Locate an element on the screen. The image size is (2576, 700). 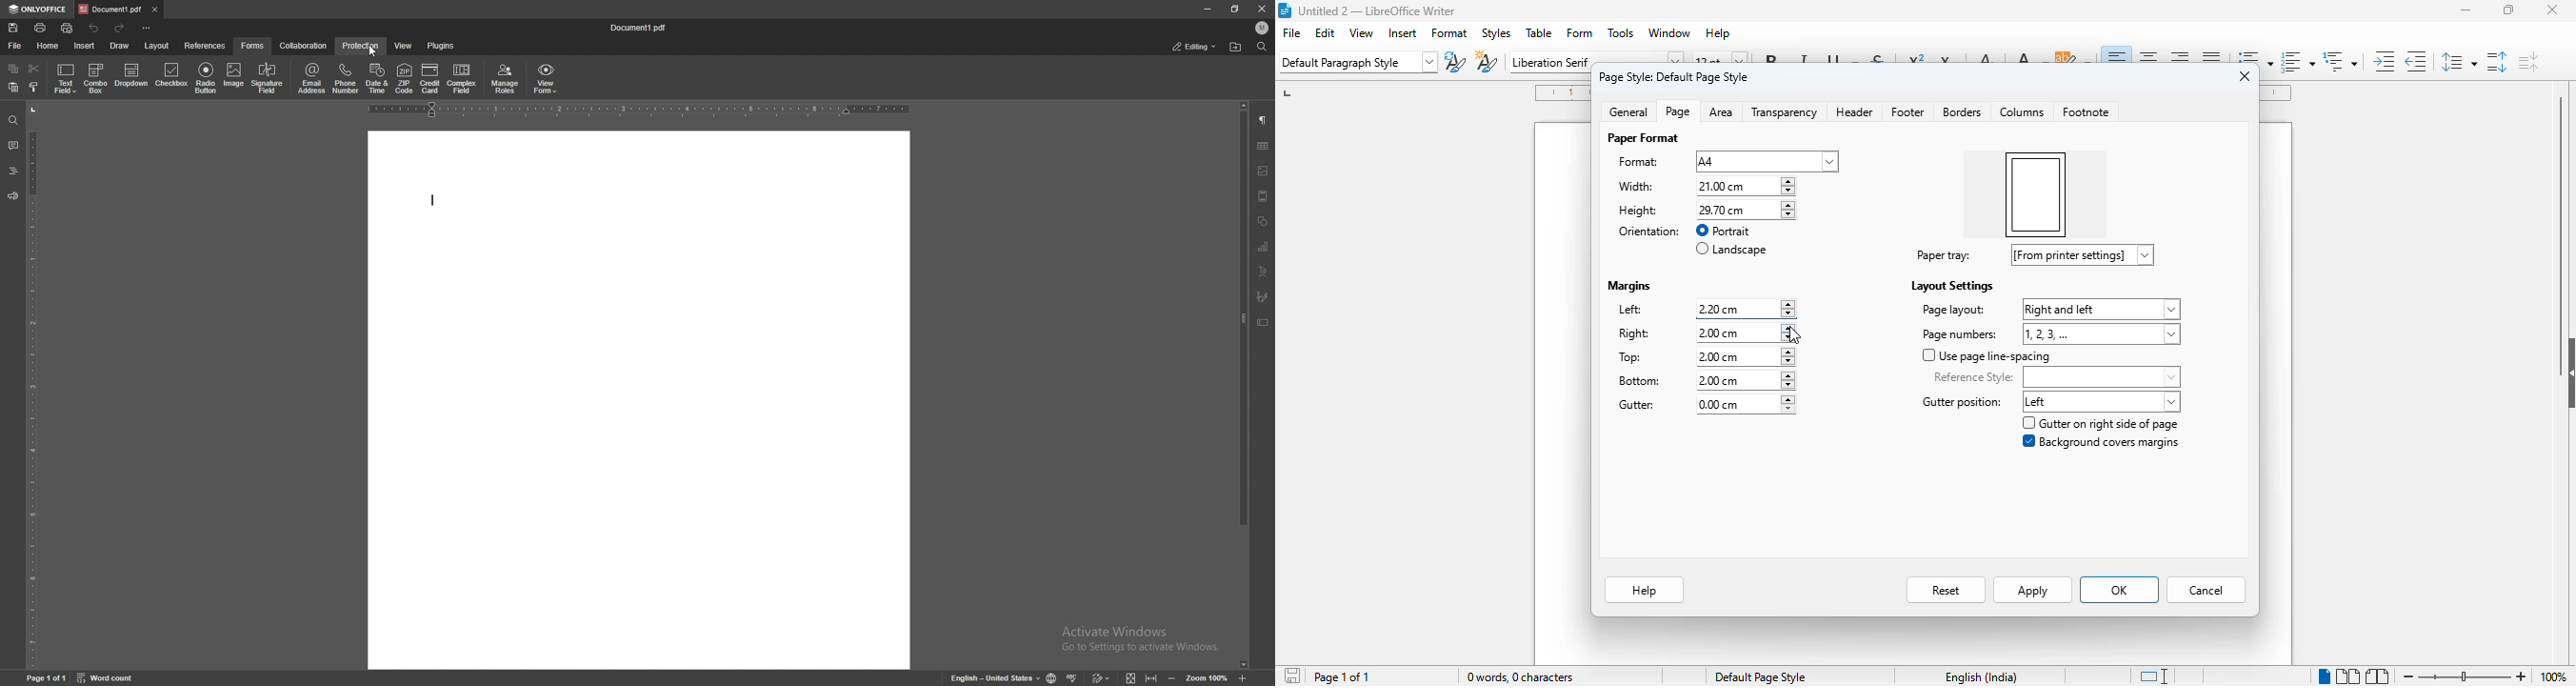
vertical scale is located at coordinates (32, 386).